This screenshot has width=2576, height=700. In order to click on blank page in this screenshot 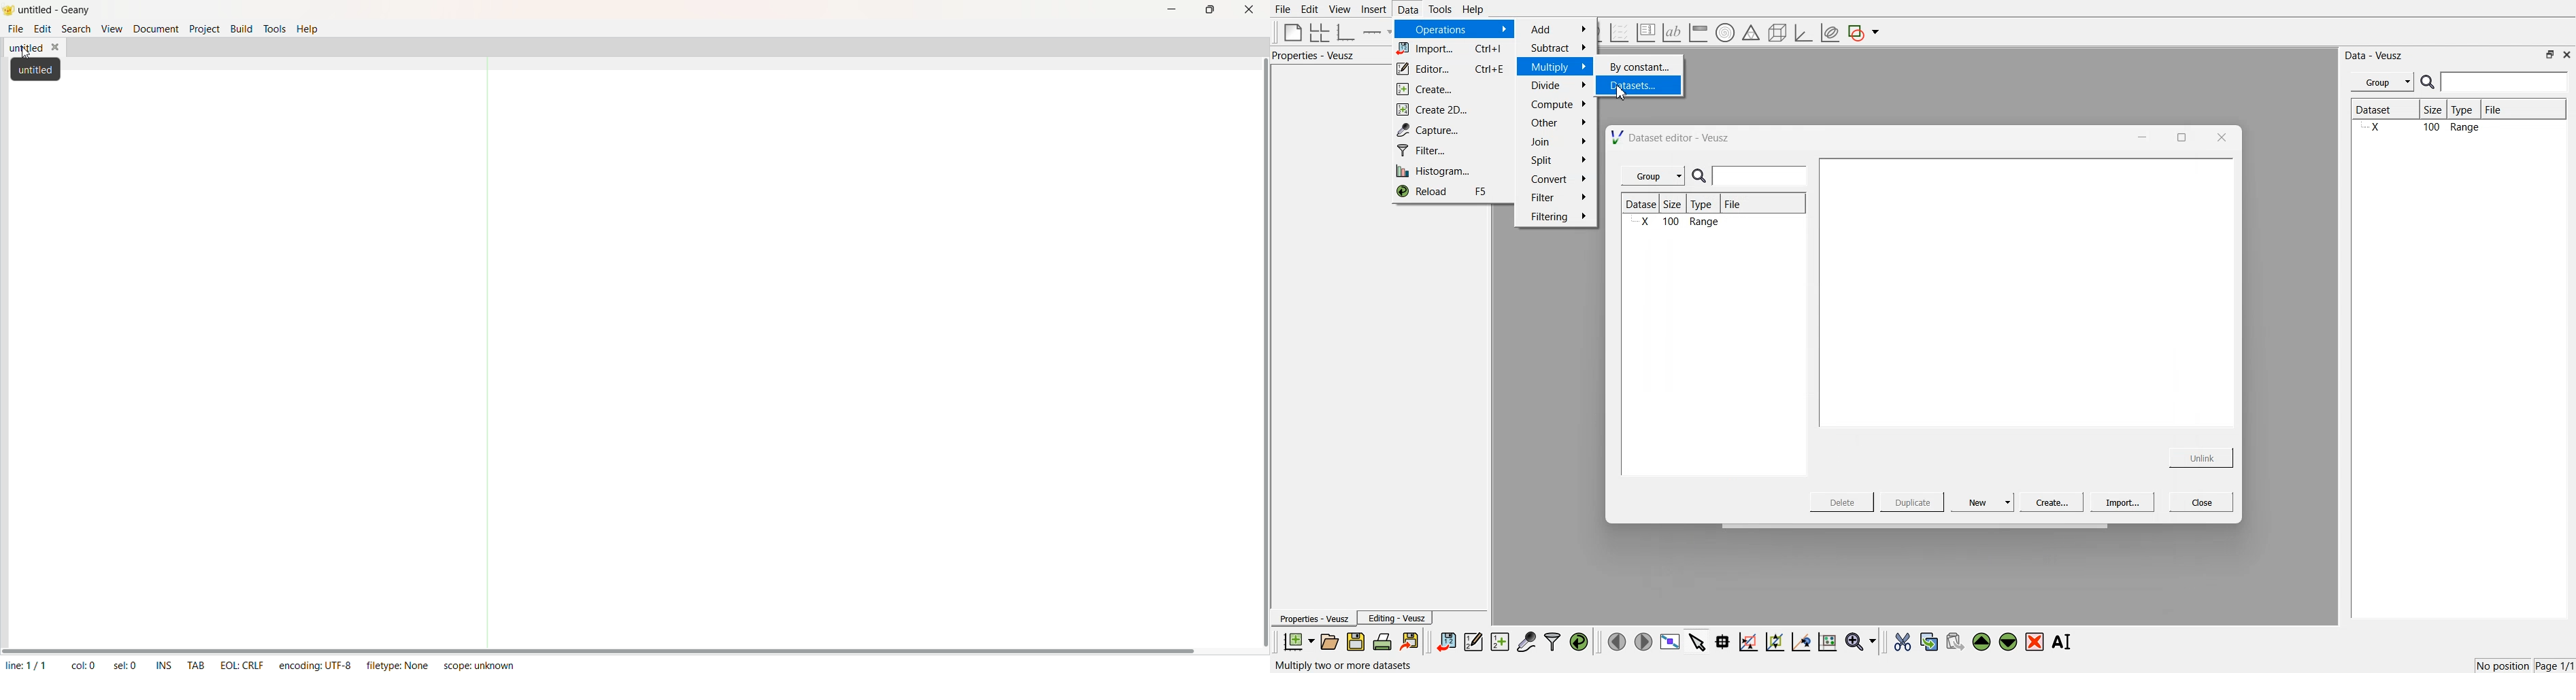, I will do `click(1290, 31)`.